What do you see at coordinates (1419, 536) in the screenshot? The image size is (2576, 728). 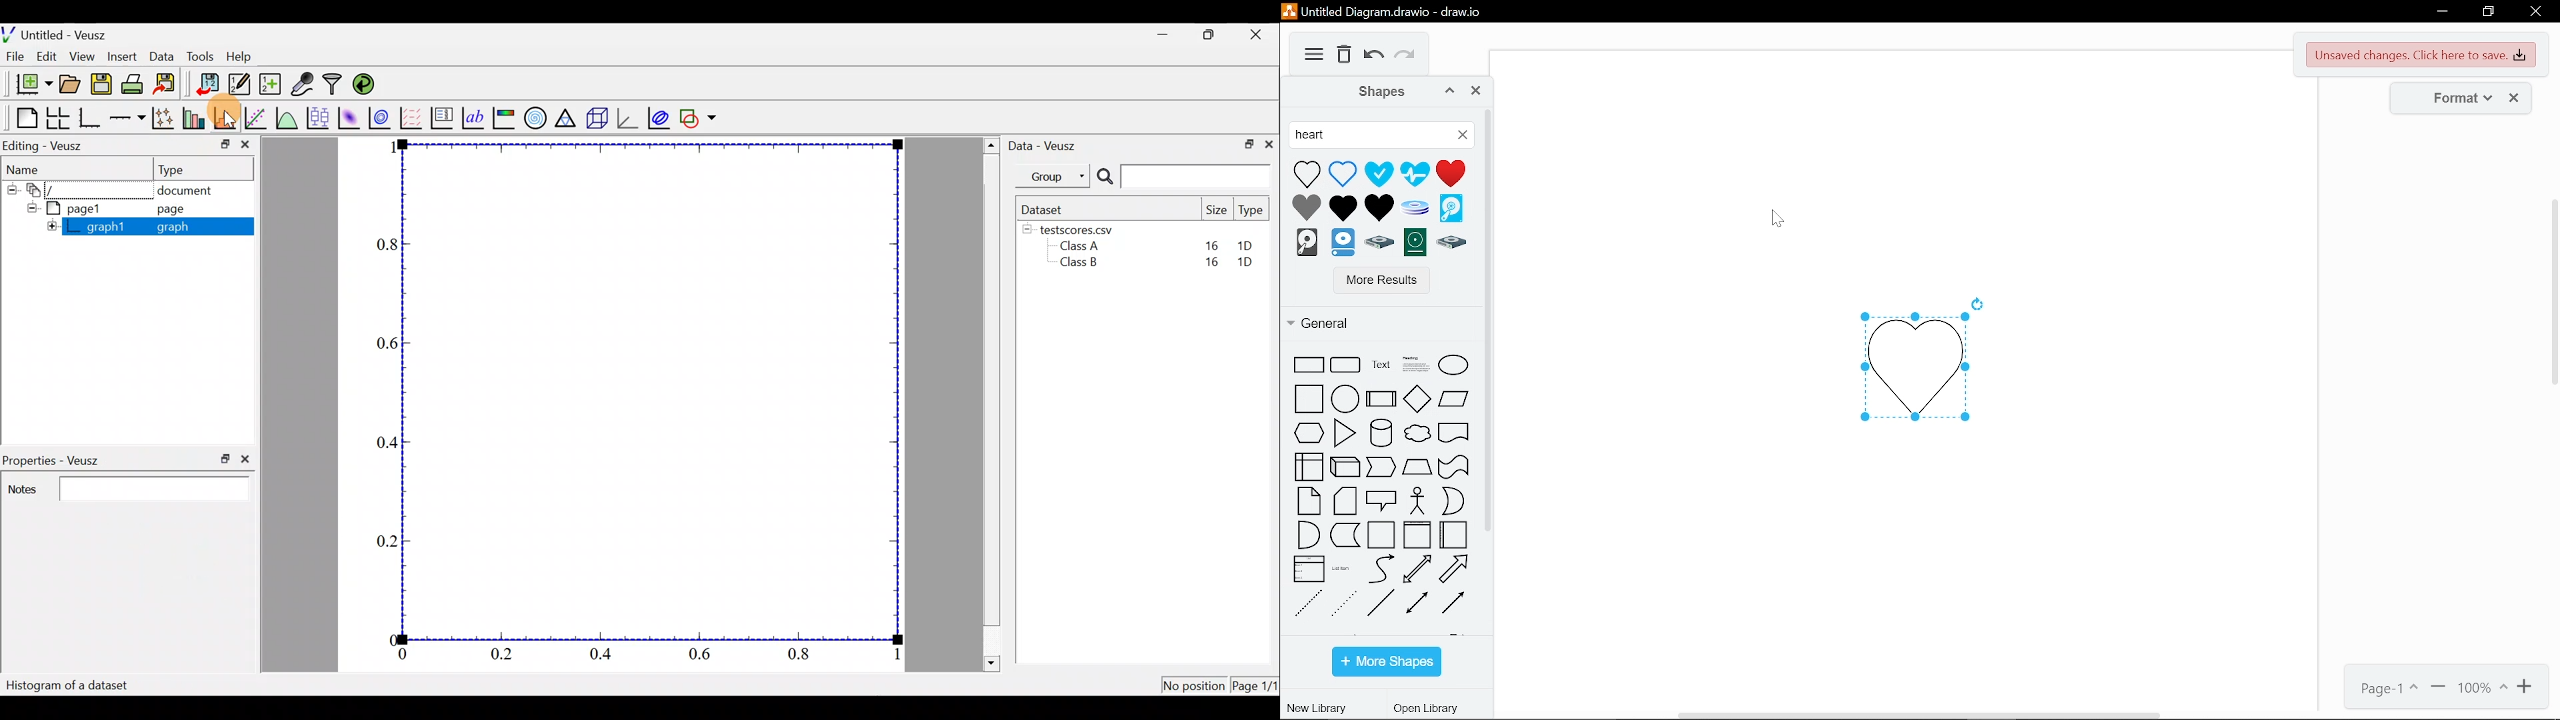 I see `vertical container` at bounding box center [1419, 536].